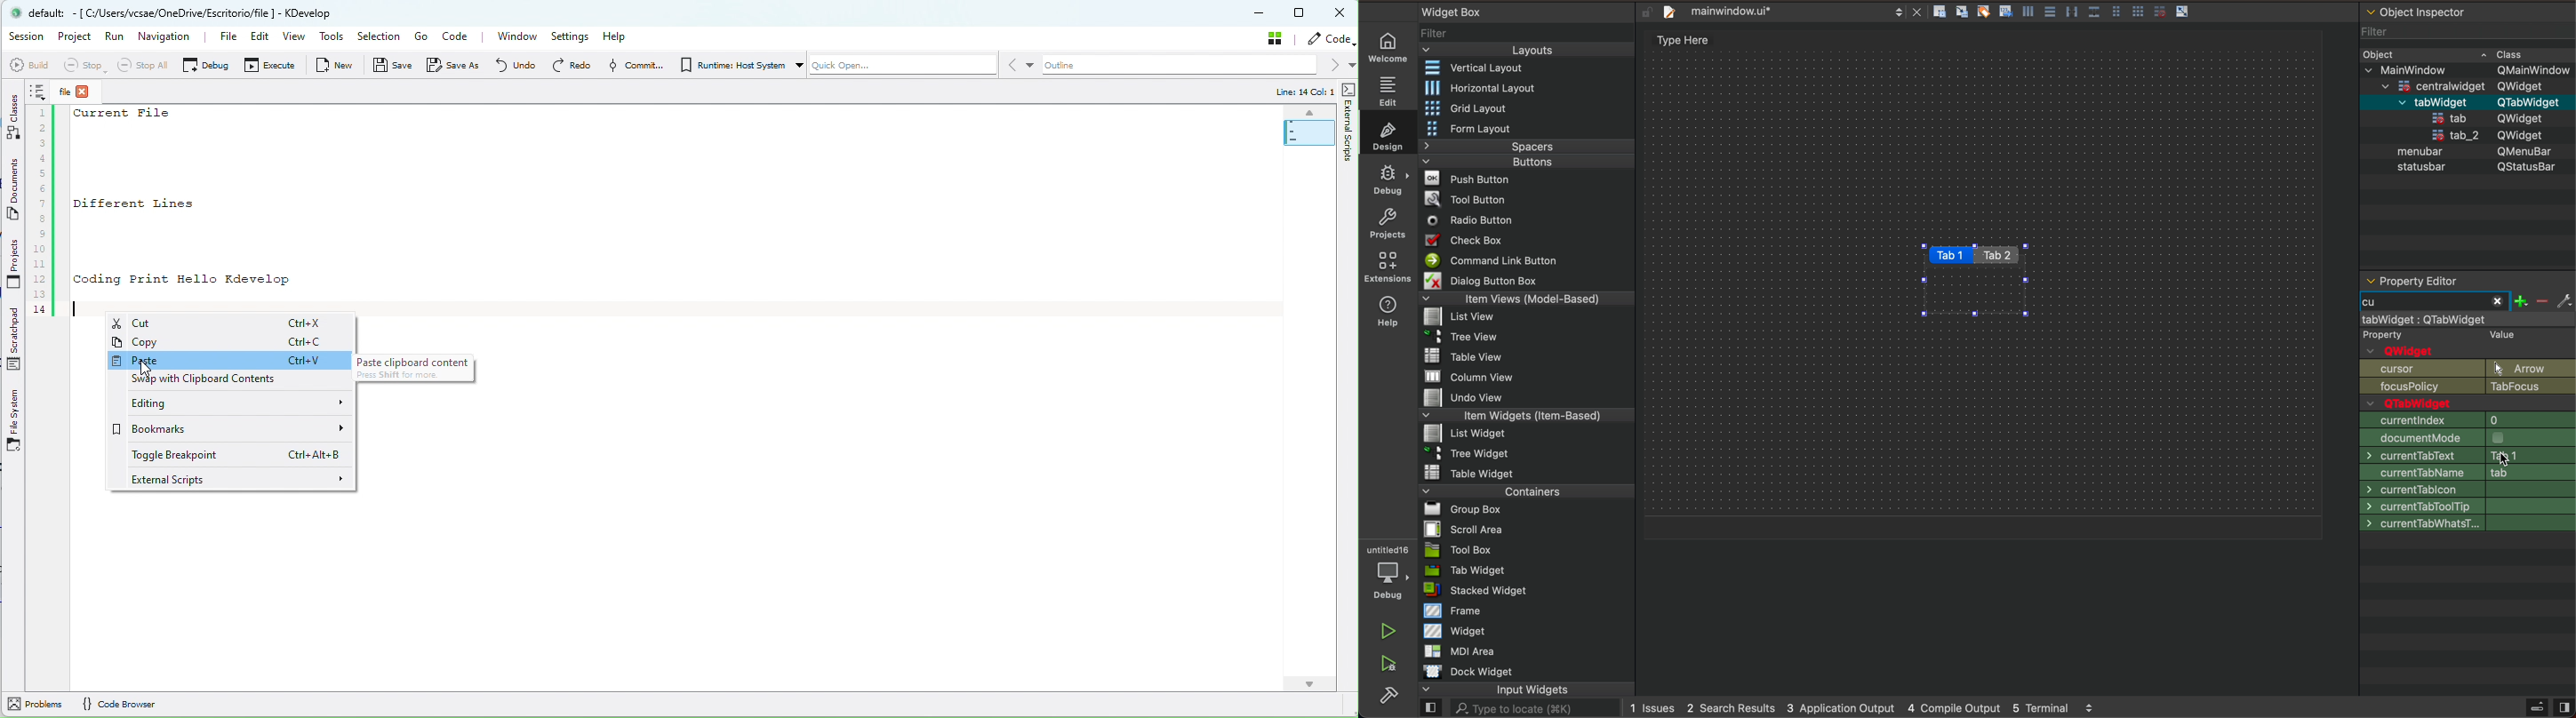  Describe the element at coordinates (1483, 671) in the screenshot. I see `Dock widget` at that location.